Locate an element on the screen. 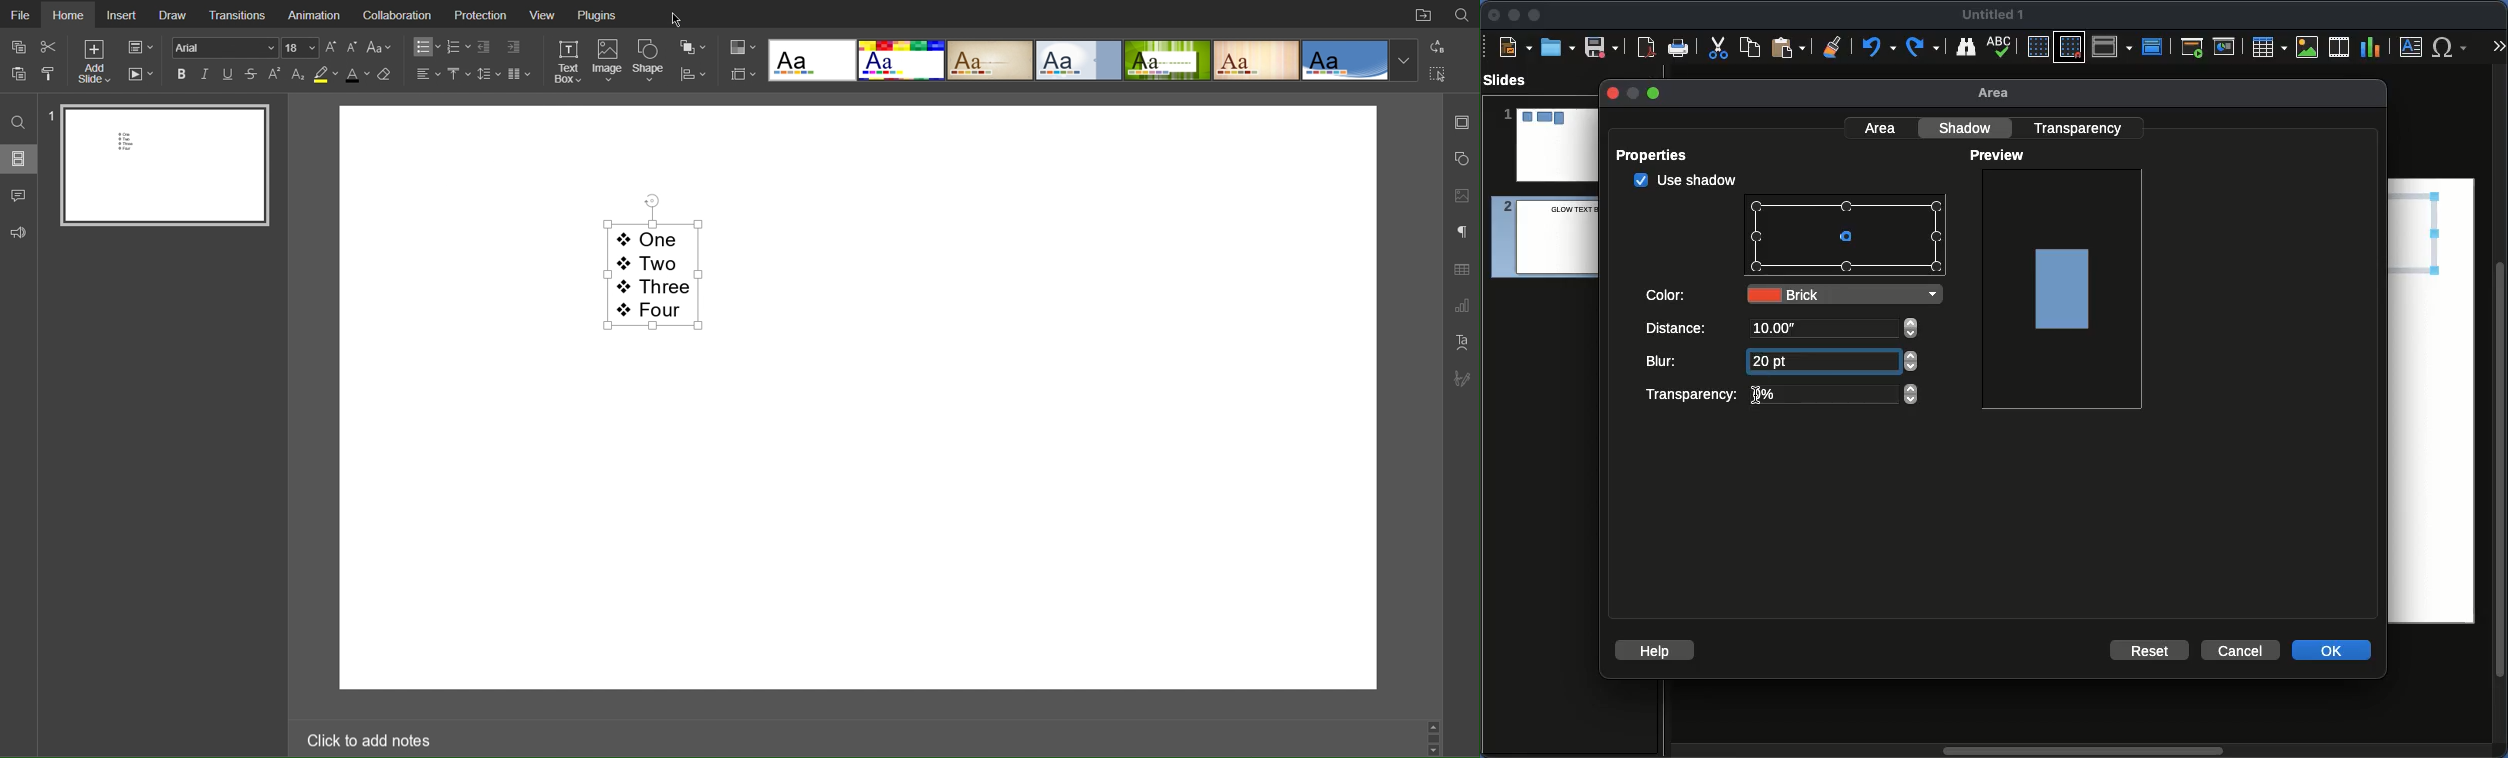  Cancel is located at coordinates (2239, 651).